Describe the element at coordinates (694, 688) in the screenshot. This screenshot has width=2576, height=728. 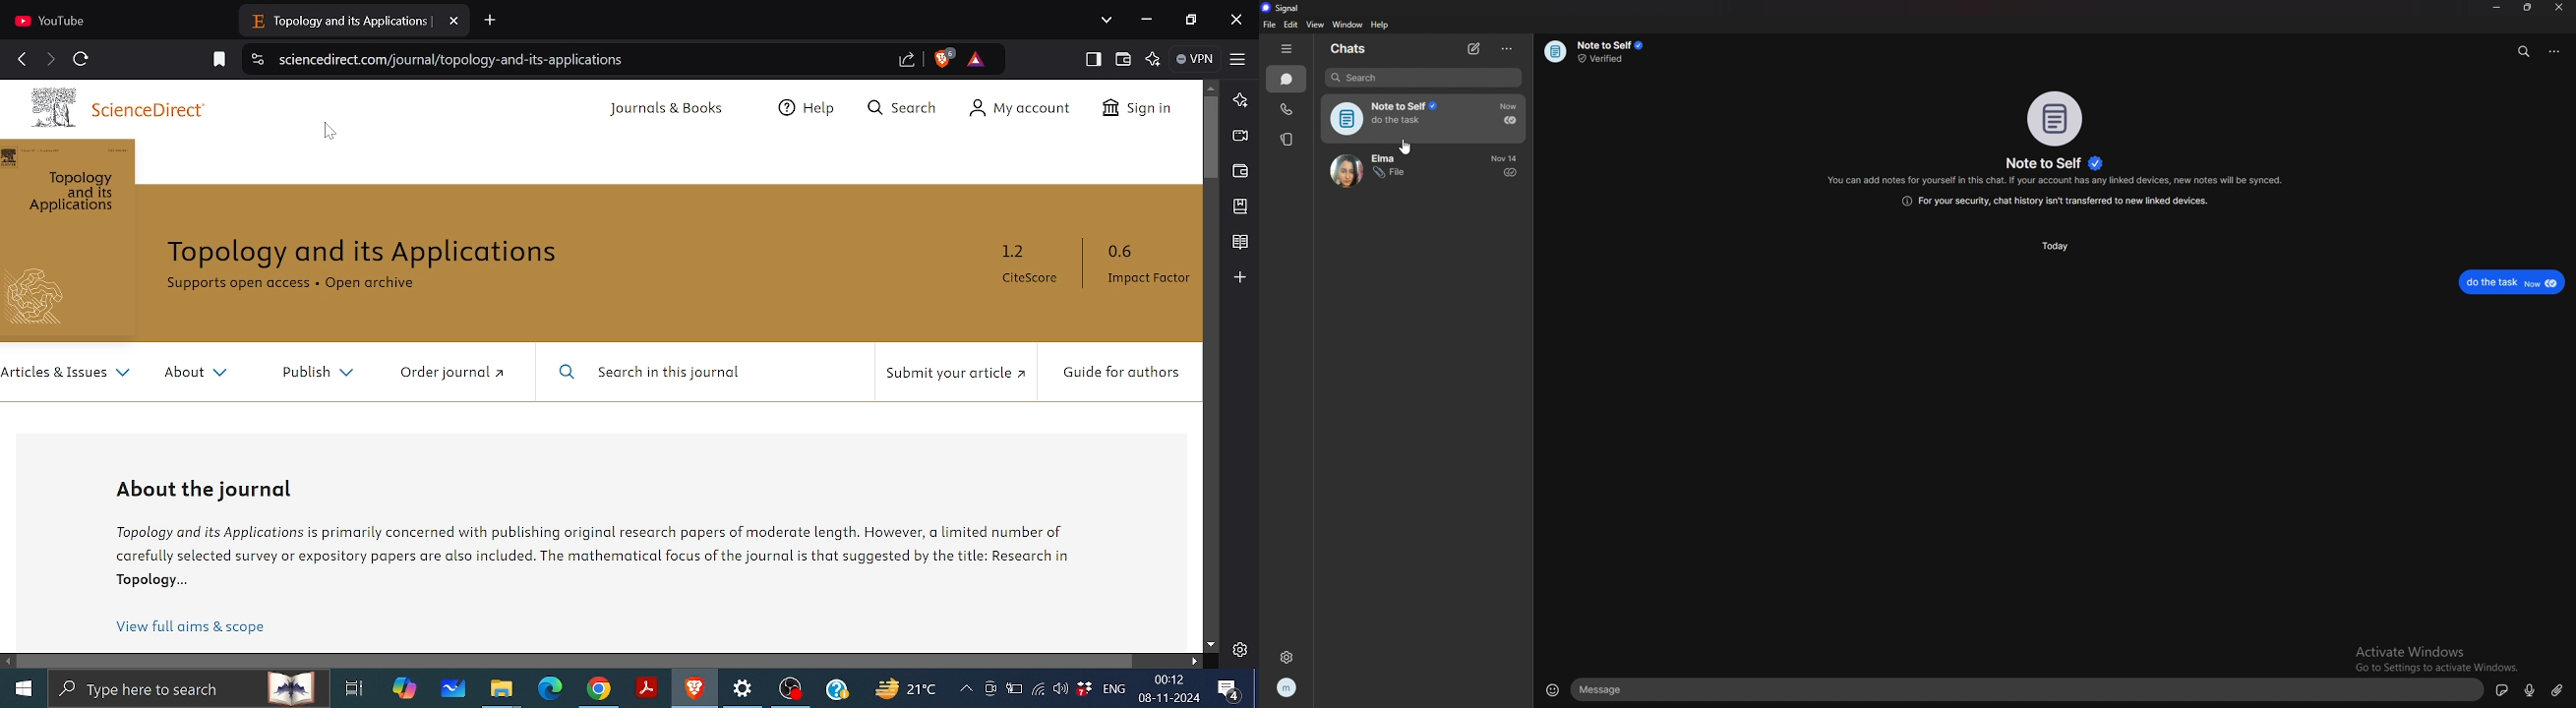
I see `Brave browser` at that location.